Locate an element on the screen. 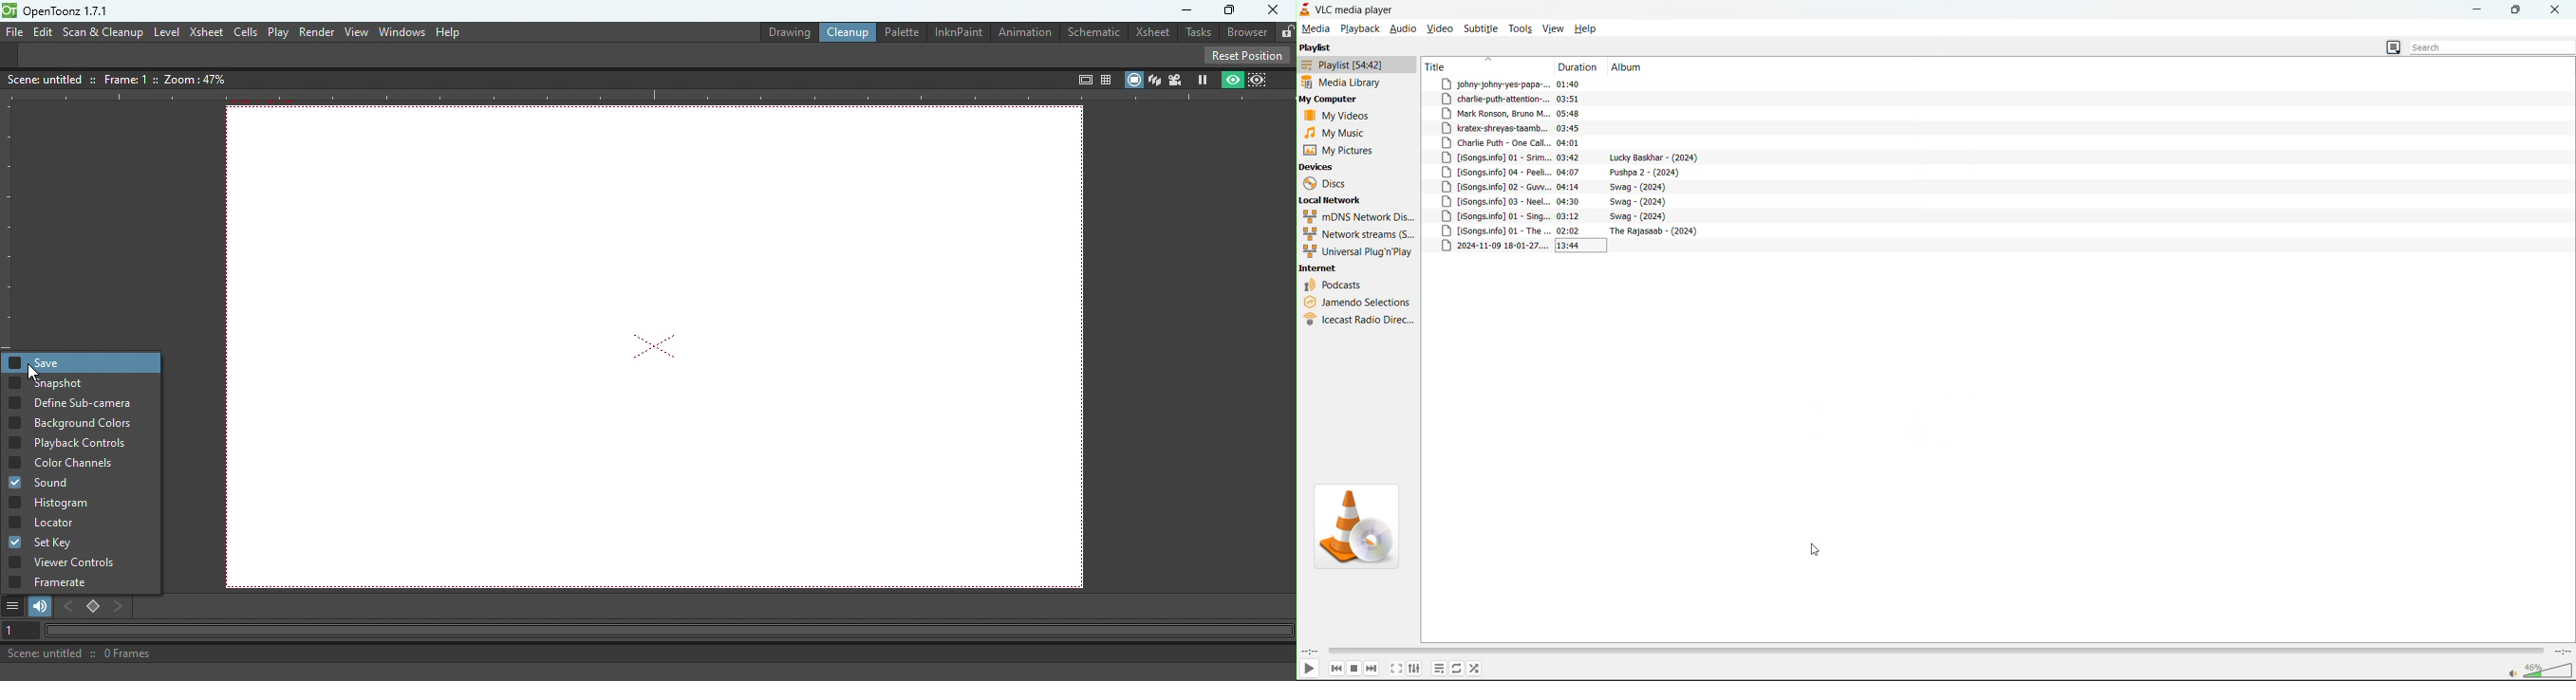 The image size is (2576, 700). current track time is located at coordinates (1310, 651).